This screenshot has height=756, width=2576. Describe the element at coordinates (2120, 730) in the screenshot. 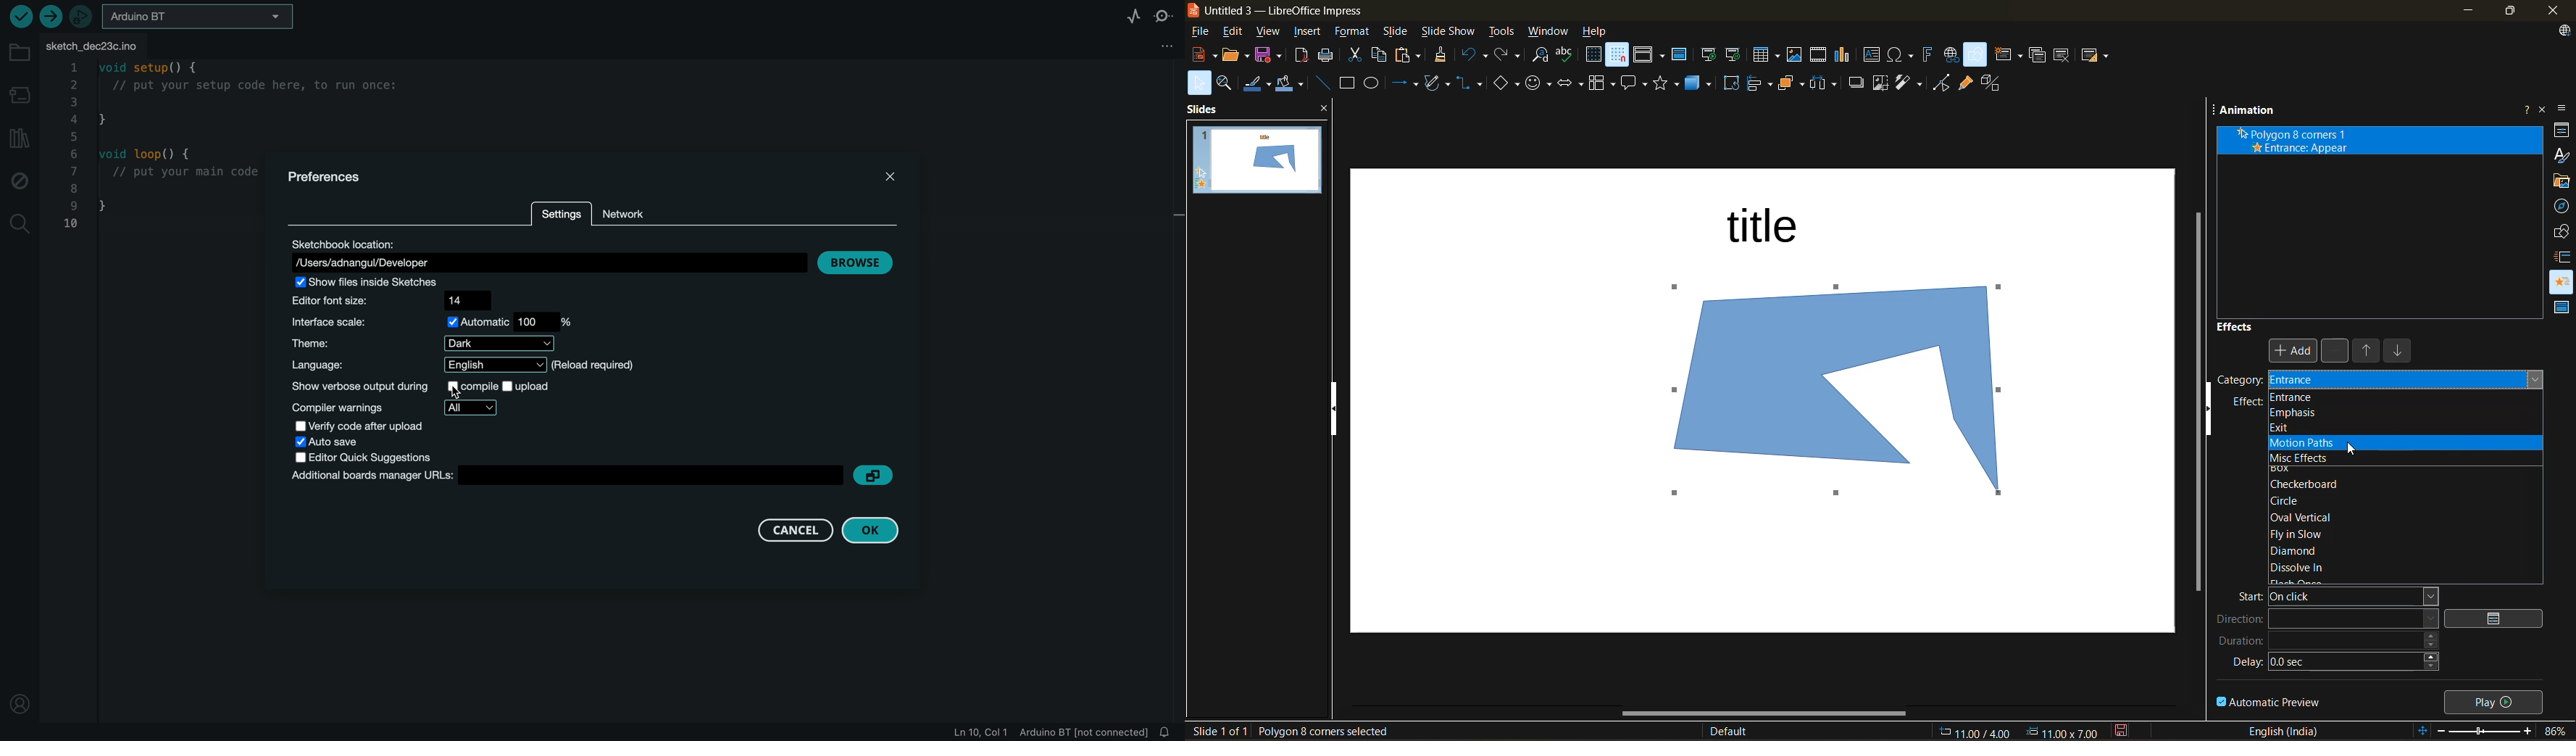

I see `click to save` at that location.